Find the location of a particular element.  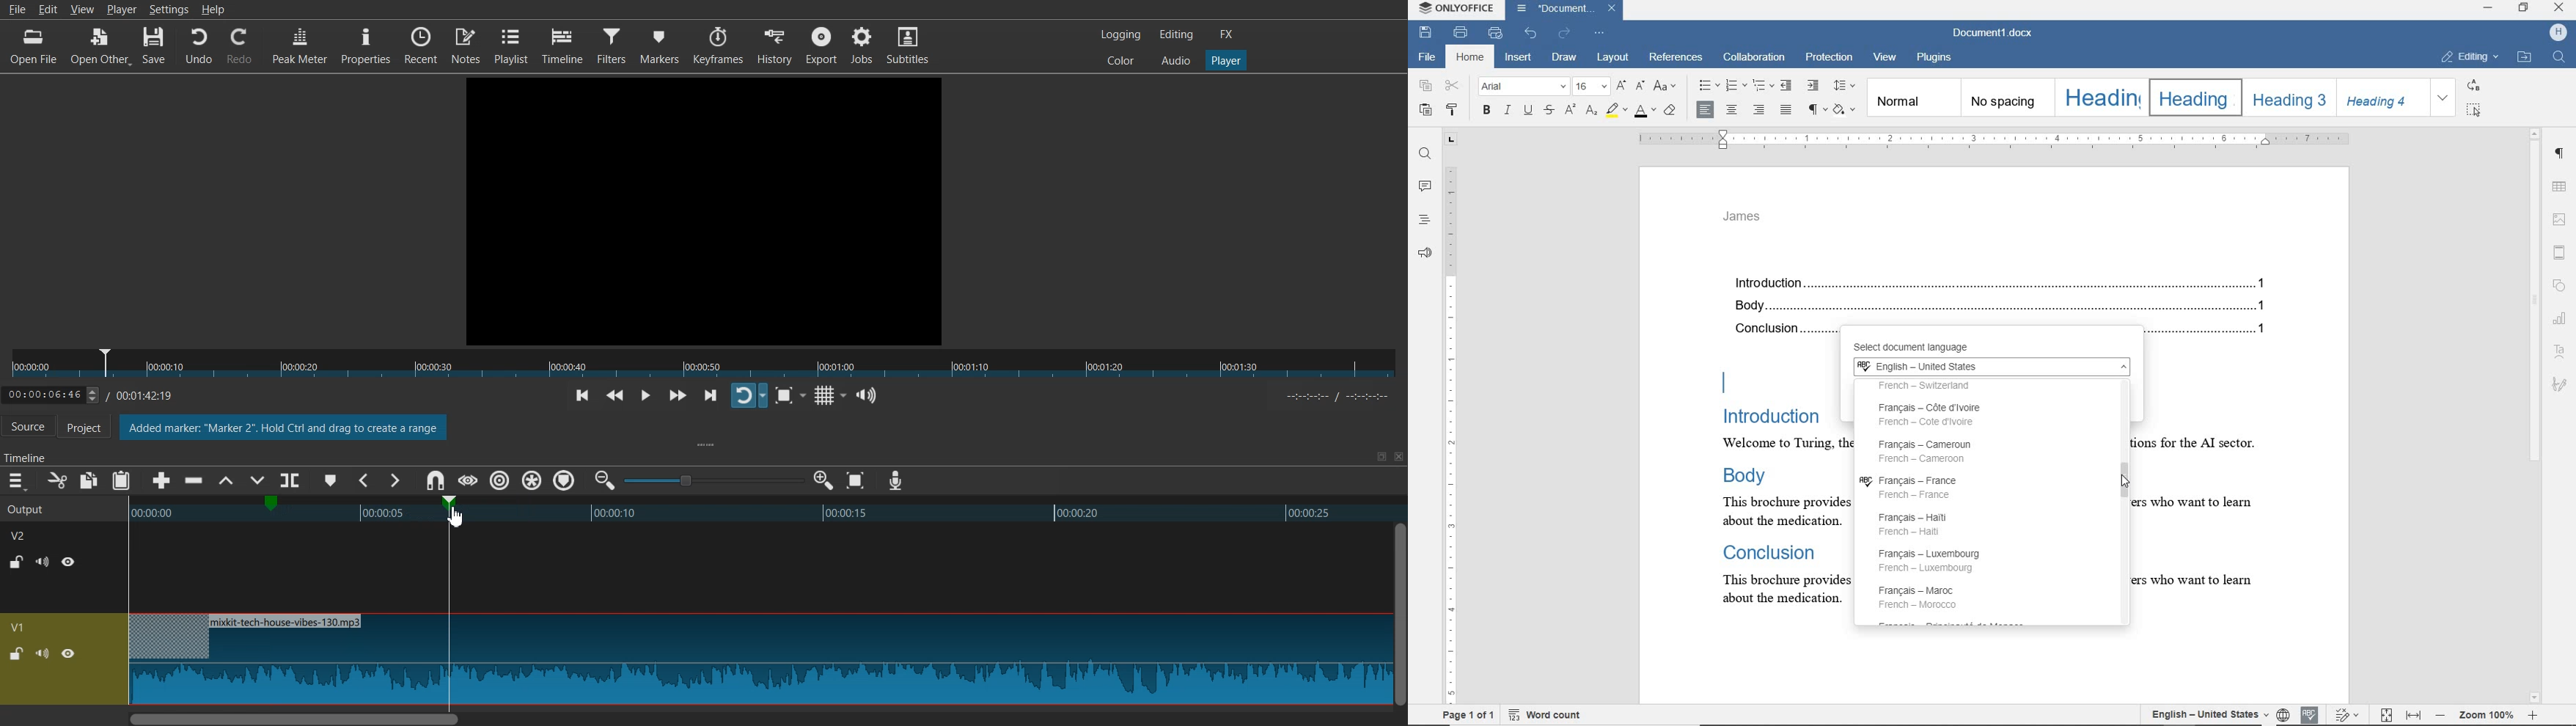

set document language is located at coordinates (2203, 713).